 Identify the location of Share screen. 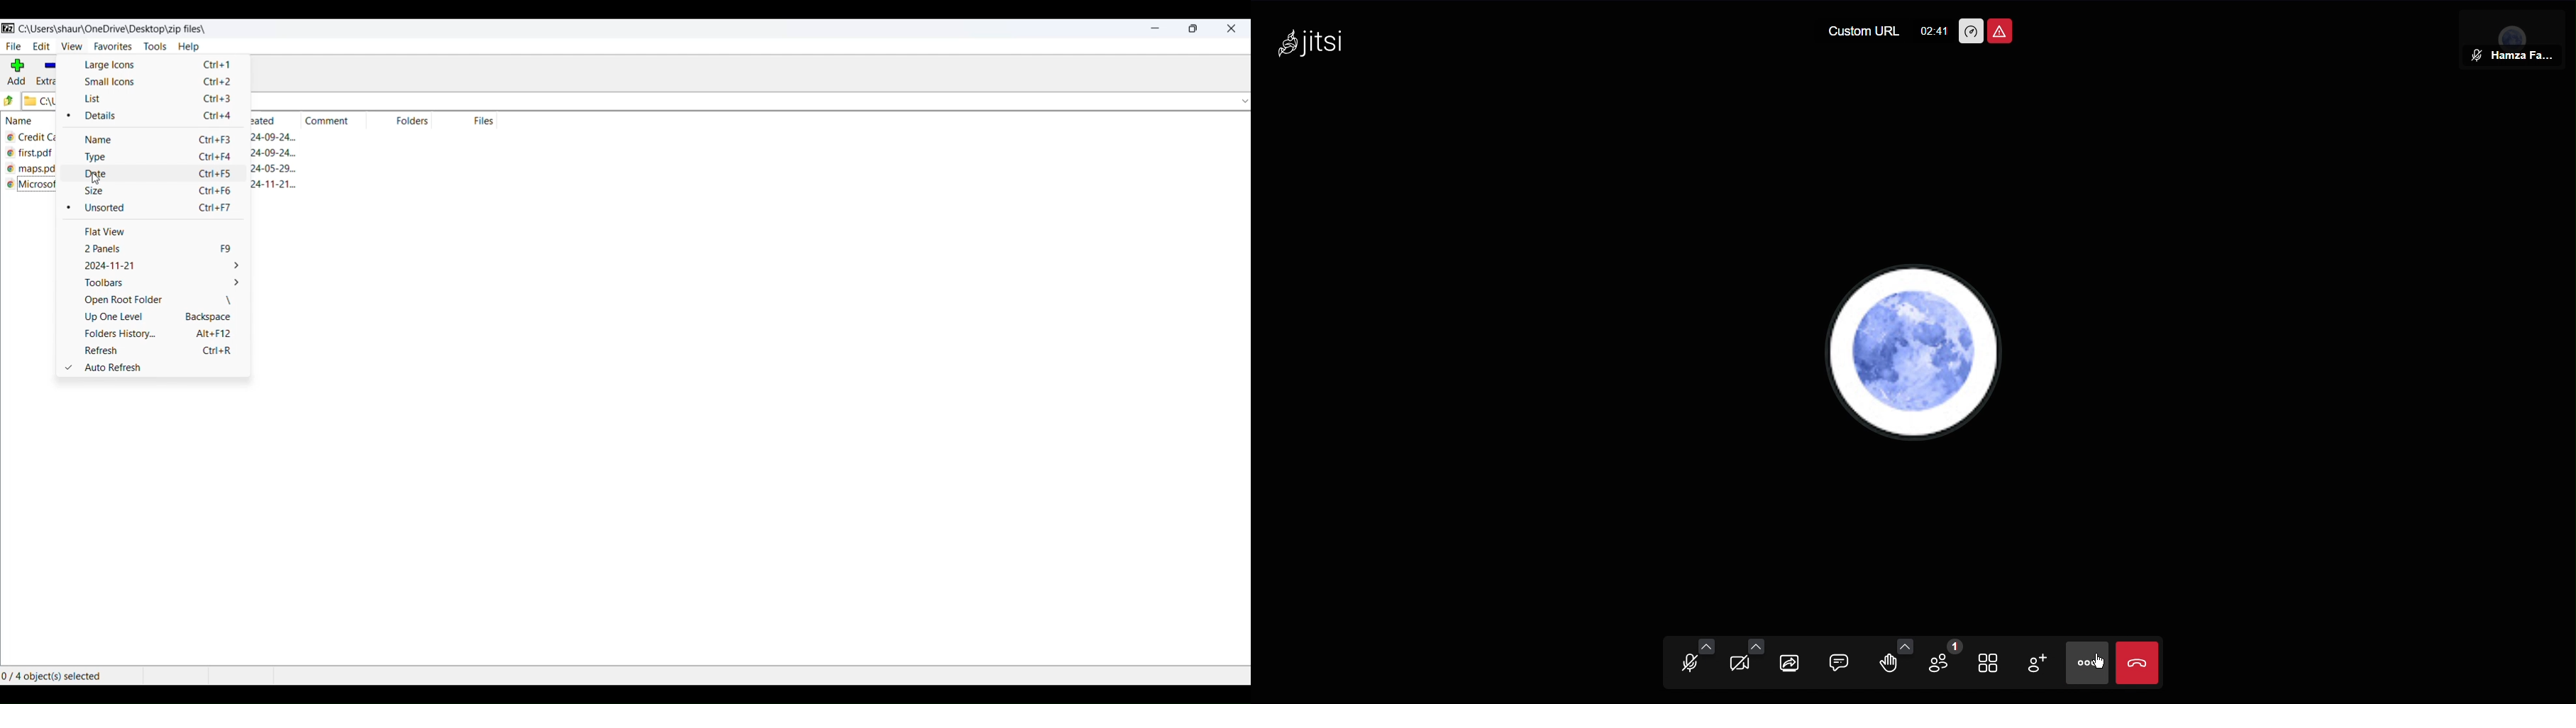
(1789, 662).